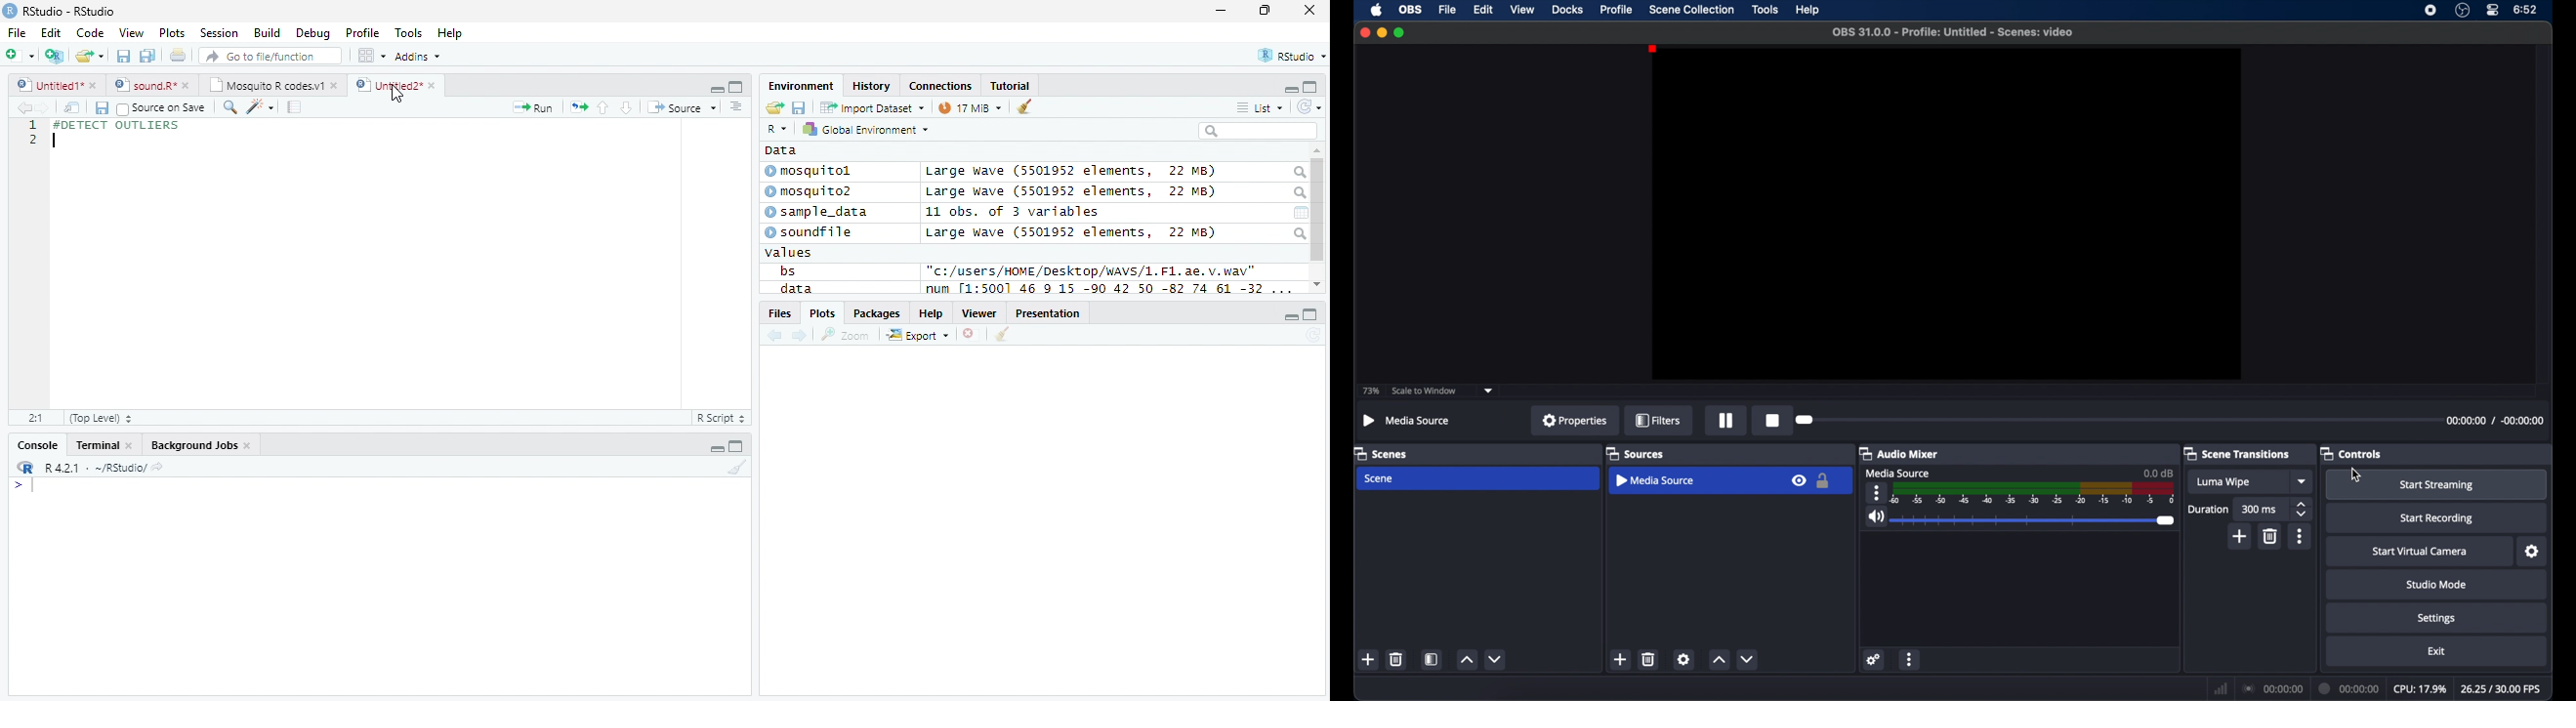 Image resolution: width=2576 pixels, height=728 pixels. I want to click on Profile, so click(362, 32).